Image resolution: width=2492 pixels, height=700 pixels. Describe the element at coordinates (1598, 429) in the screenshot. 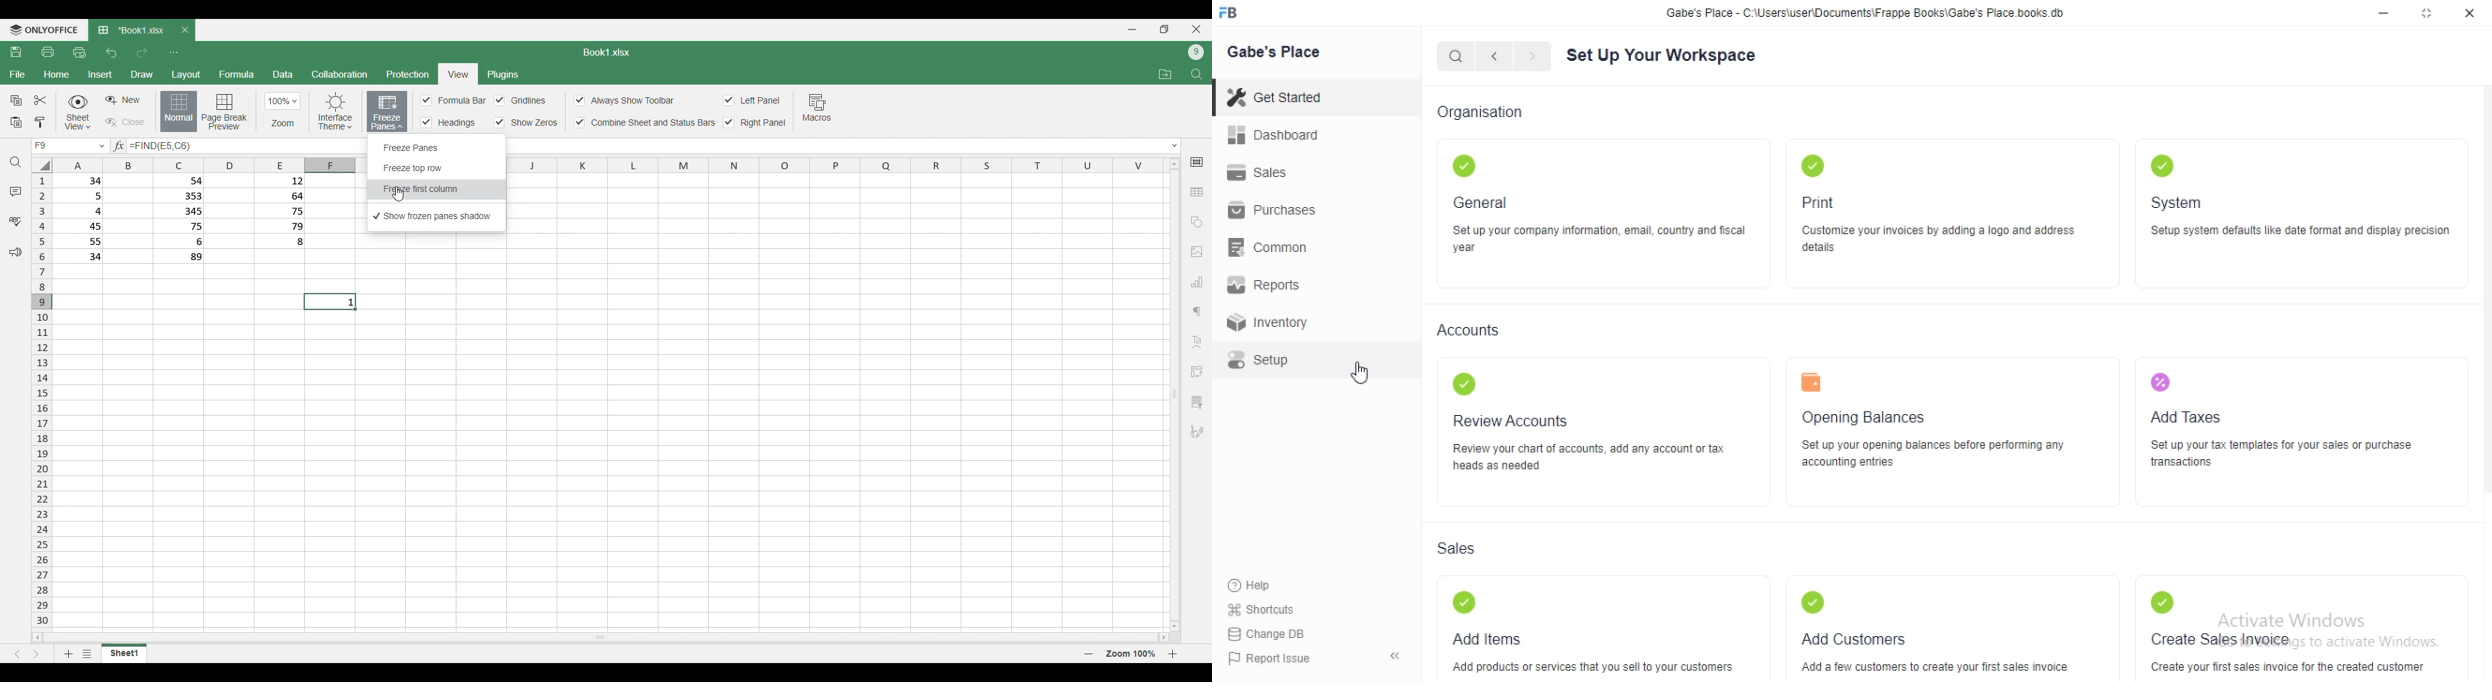

I see `Review Accounts. Review your chart of accounts, add any account or tax heads as needed` at that location.